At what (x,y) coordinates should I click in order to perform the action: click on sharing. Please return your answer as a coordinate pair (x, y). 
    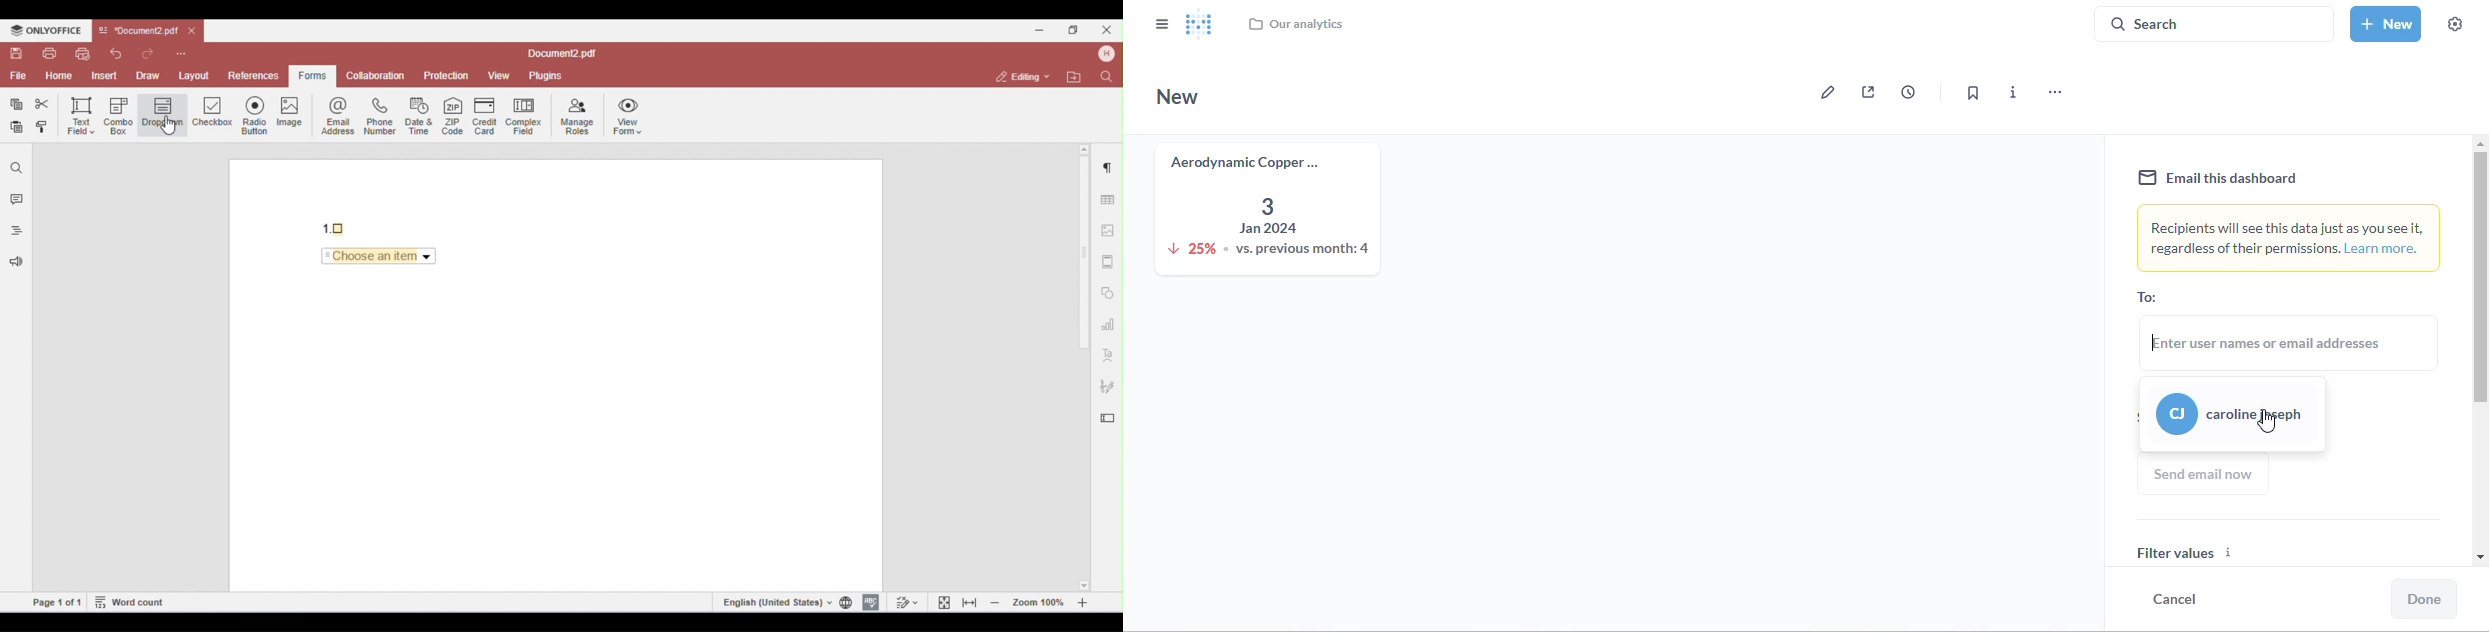
    Looking at the image, I should click on (1868, 92).